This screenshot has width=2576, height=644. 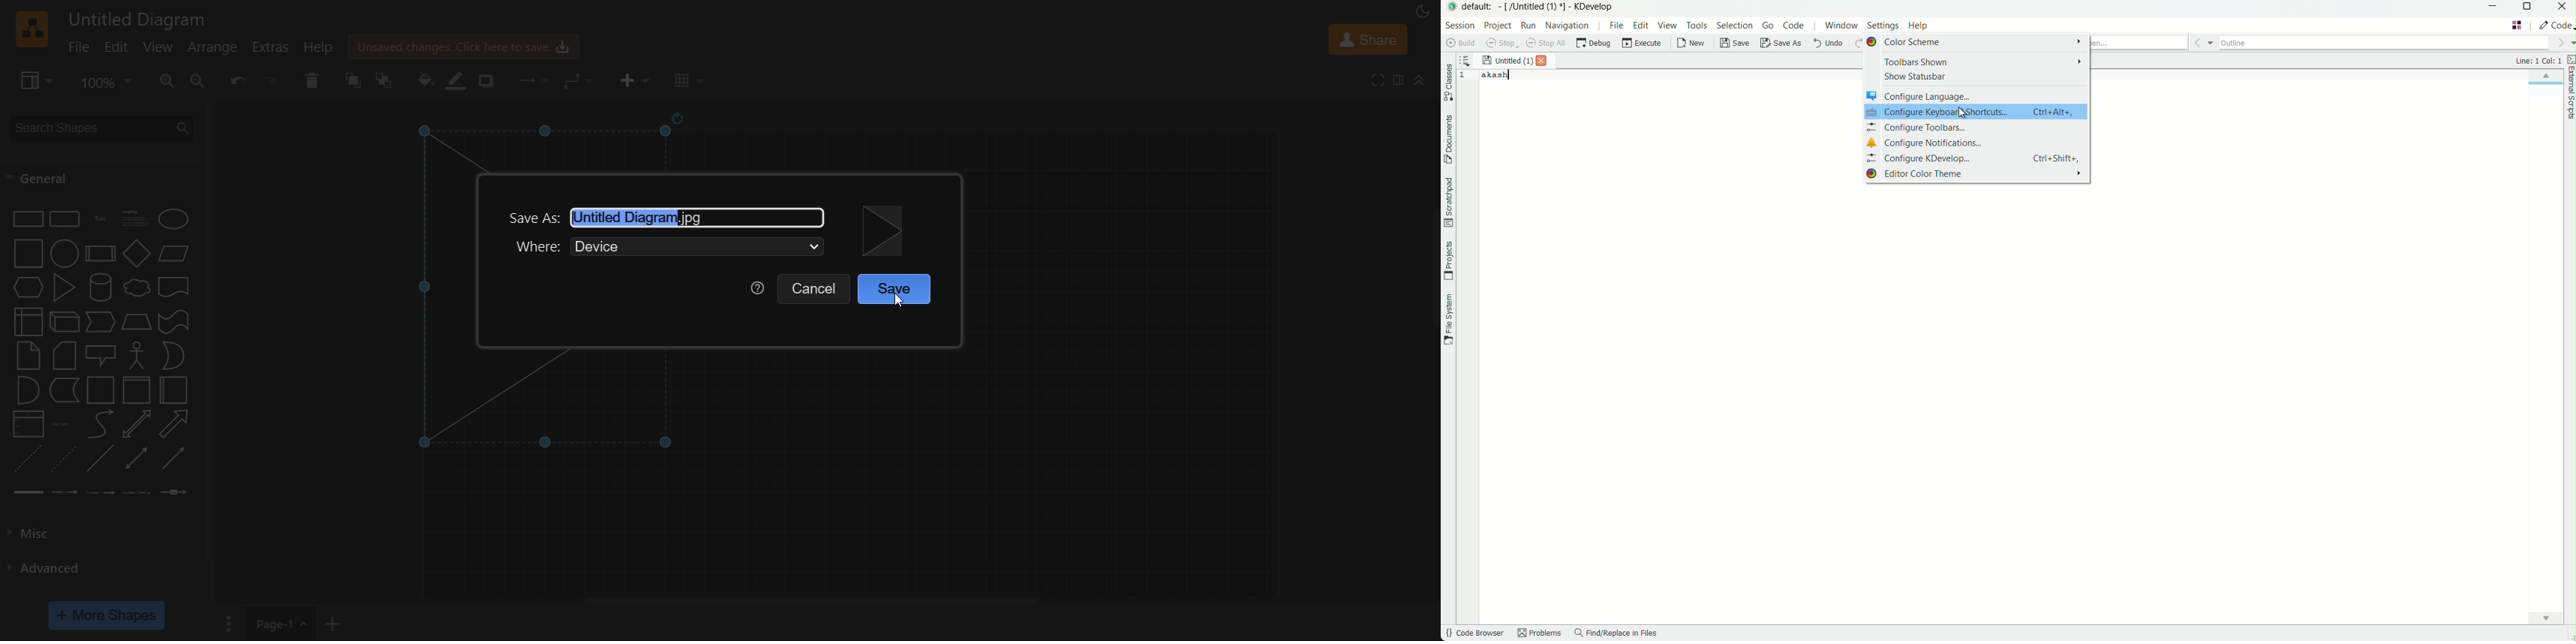 What do you see at coordinates (897, 290) in the screenshot?
I see `save` at bounding box center [897, 290].